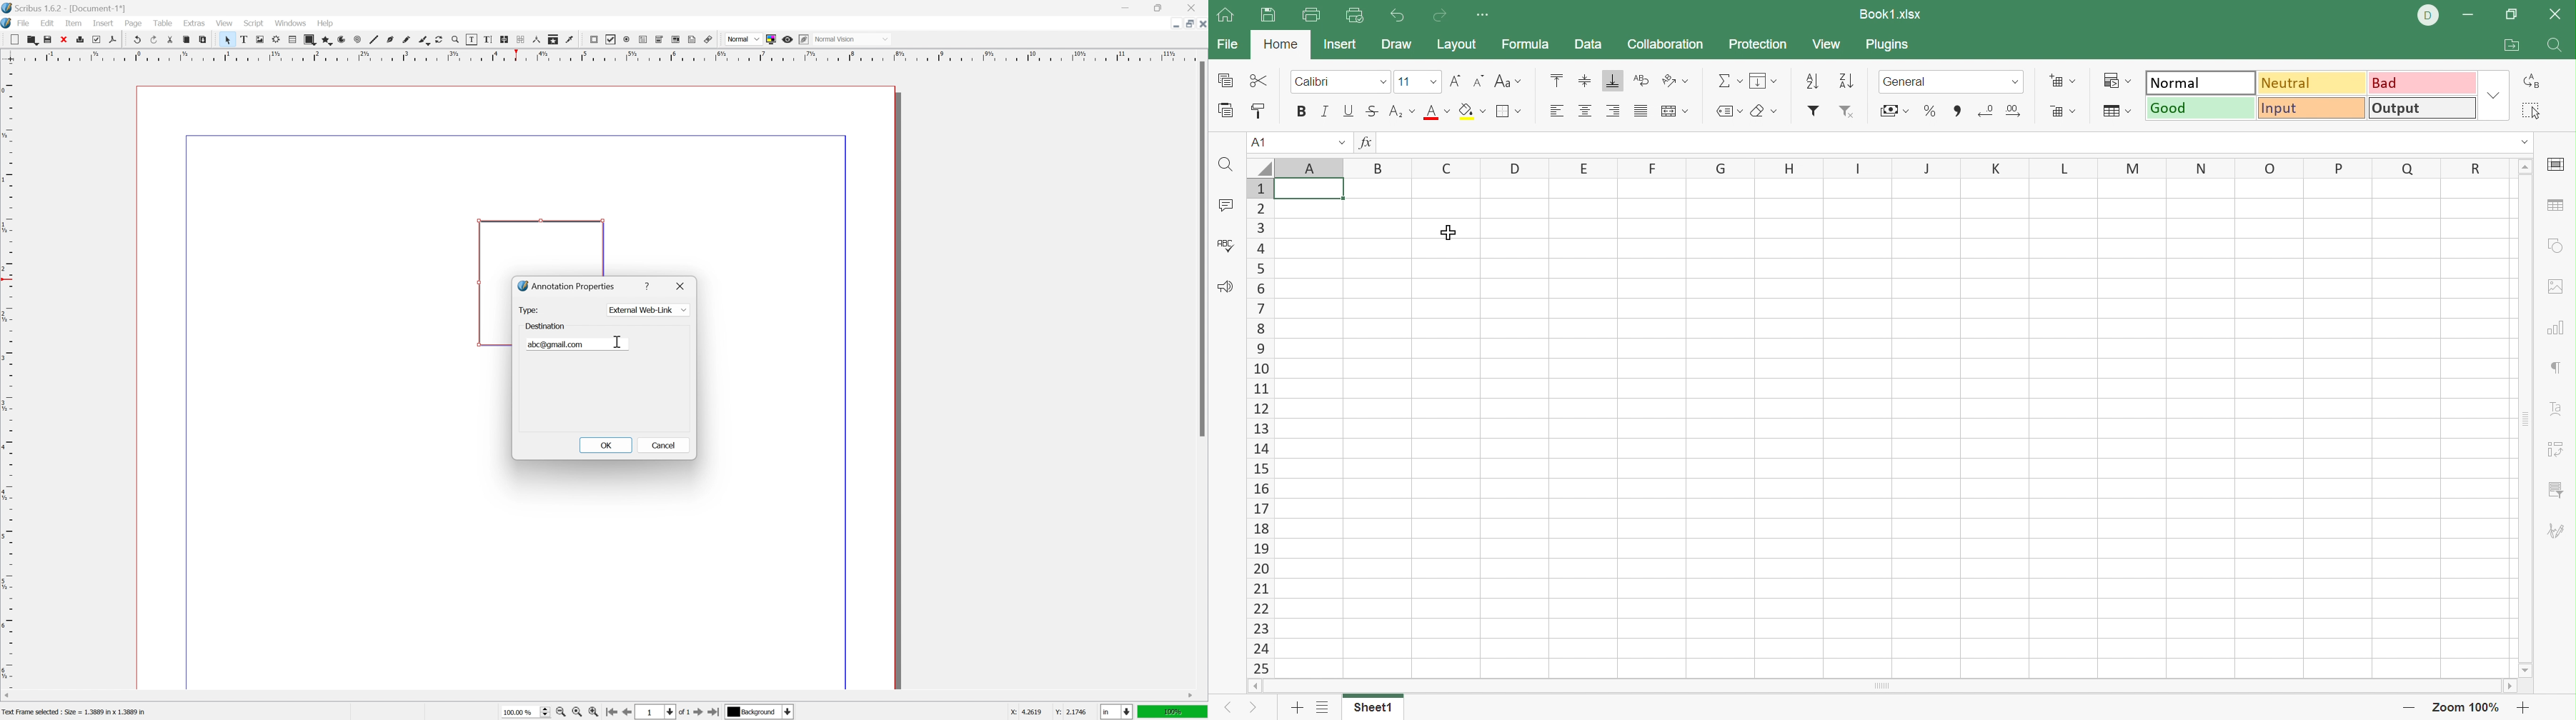 This screenshot has height=728, width=2576. What do you see at coordinates (342, 39) in the screenshot?
I see `arc` at bounding box center [342, 39].